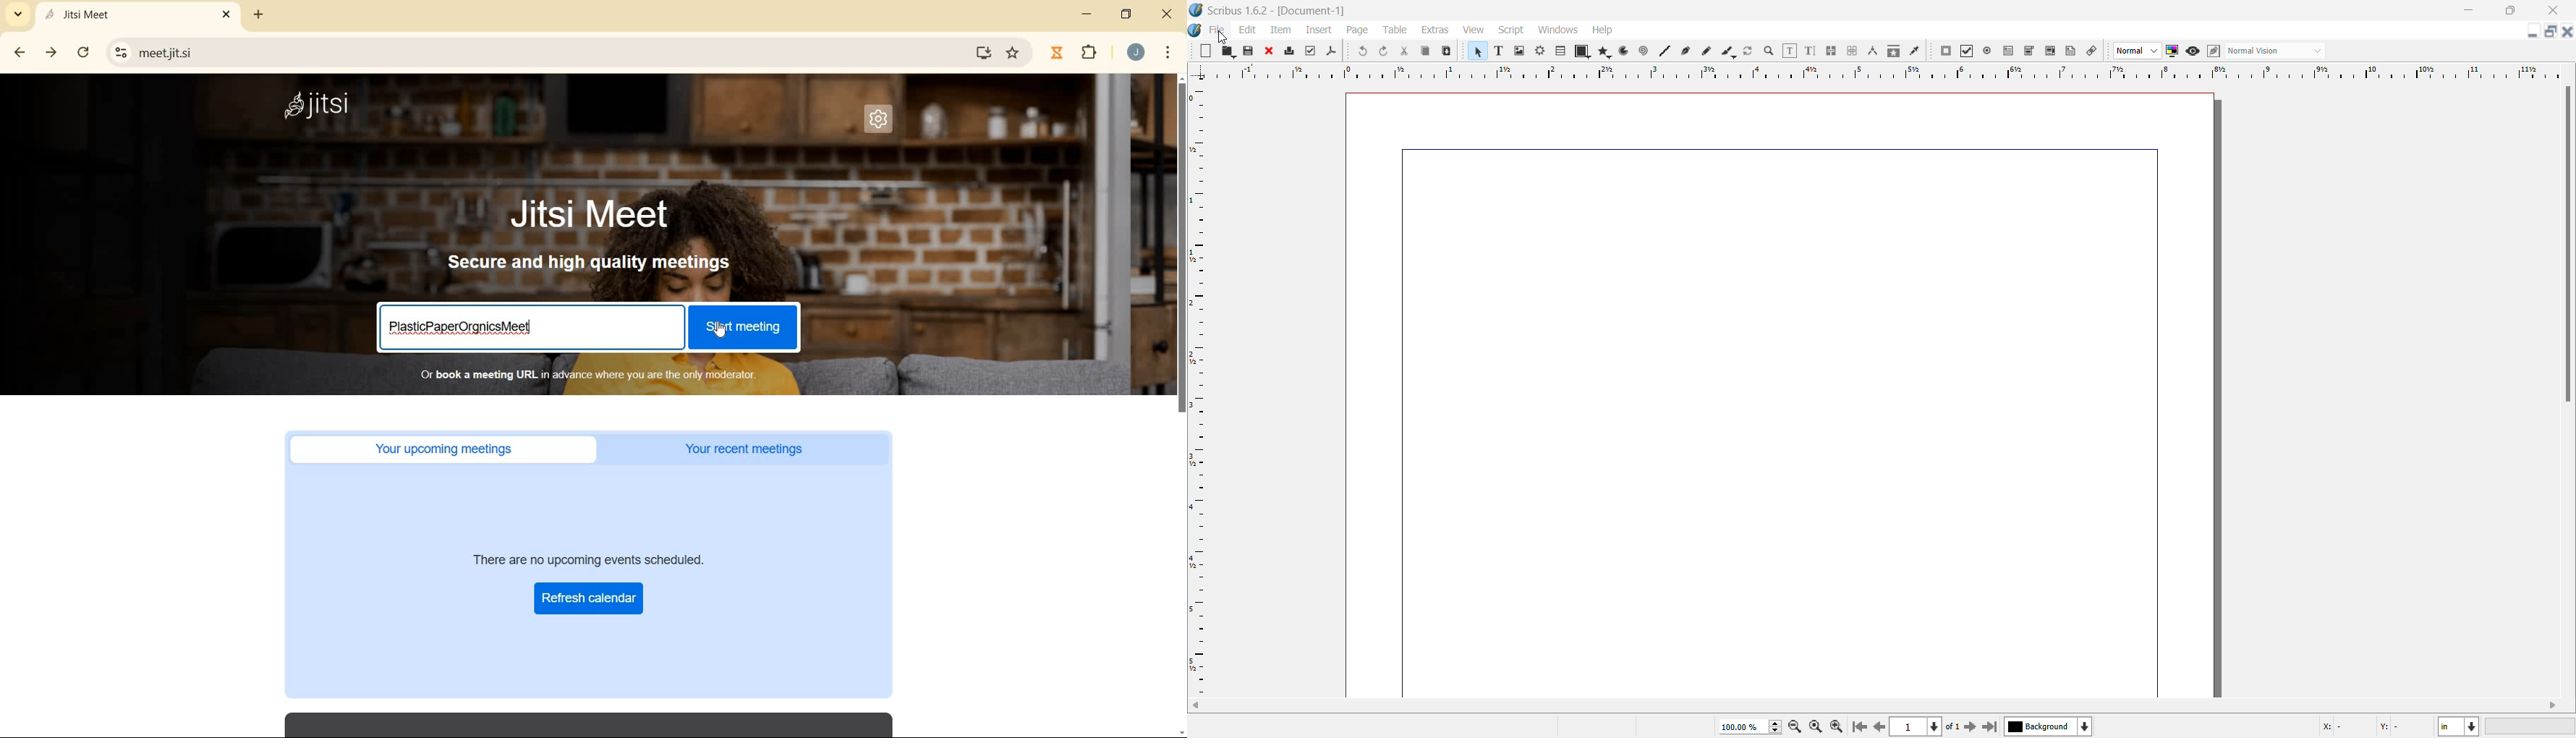  What do you see at coordinates (1539, 49) in the screenshot?
I see `icon` at bounding box center [1539, 49].